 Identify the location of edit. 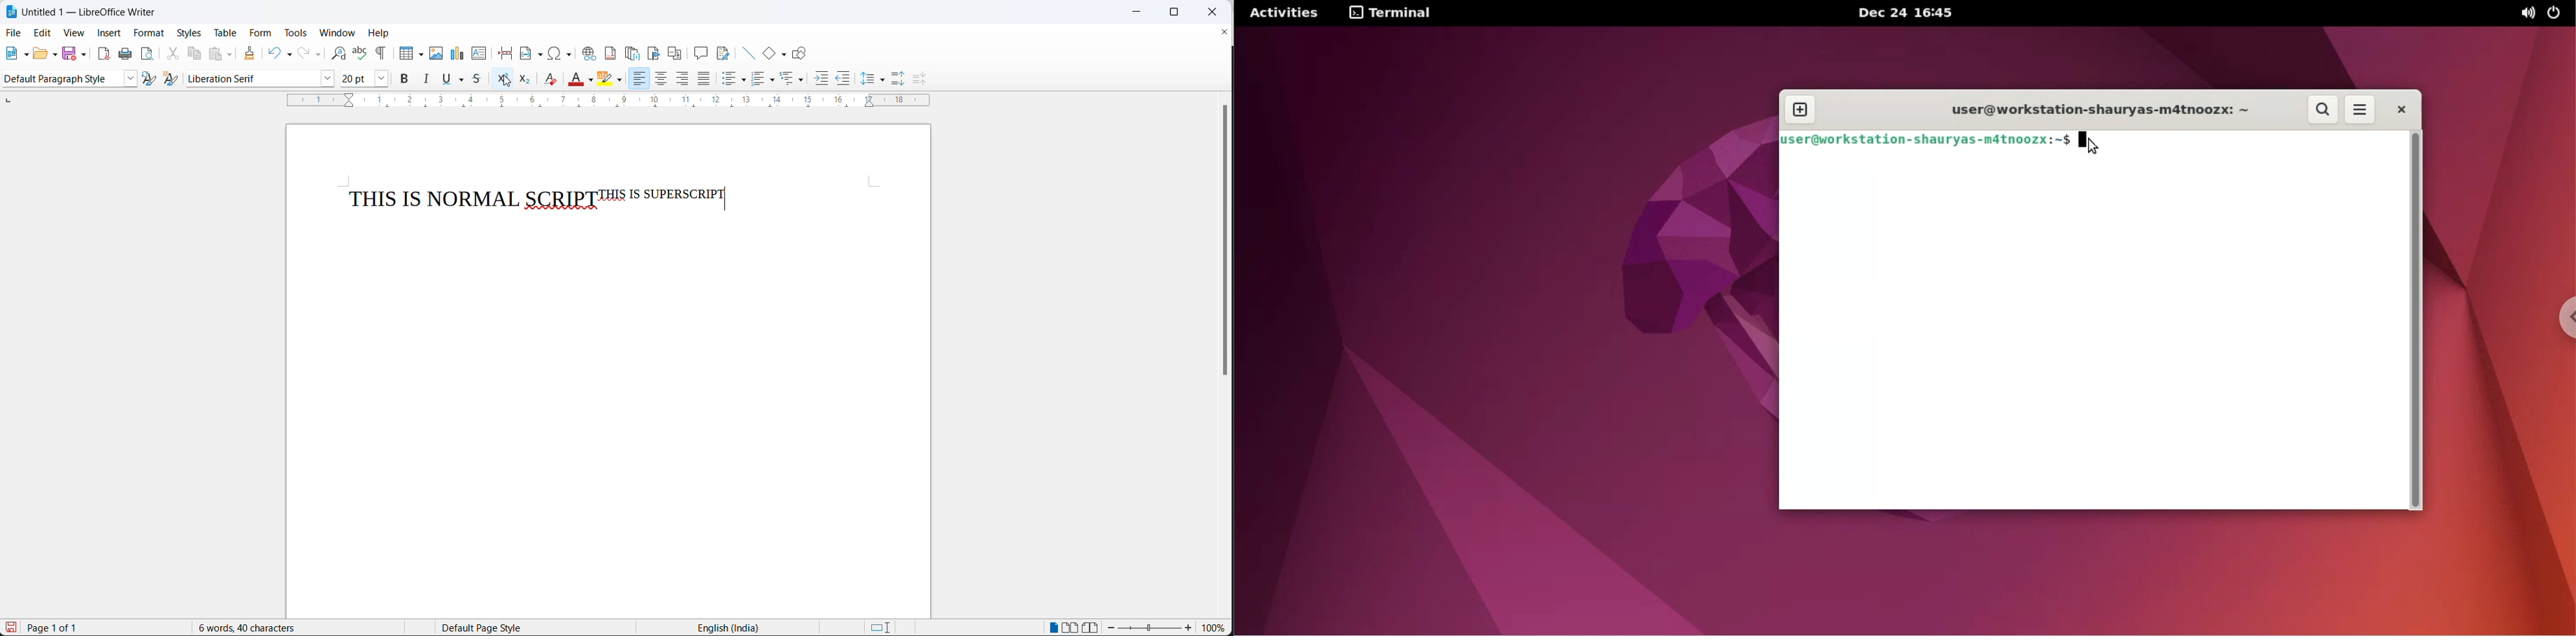
(41, 34).